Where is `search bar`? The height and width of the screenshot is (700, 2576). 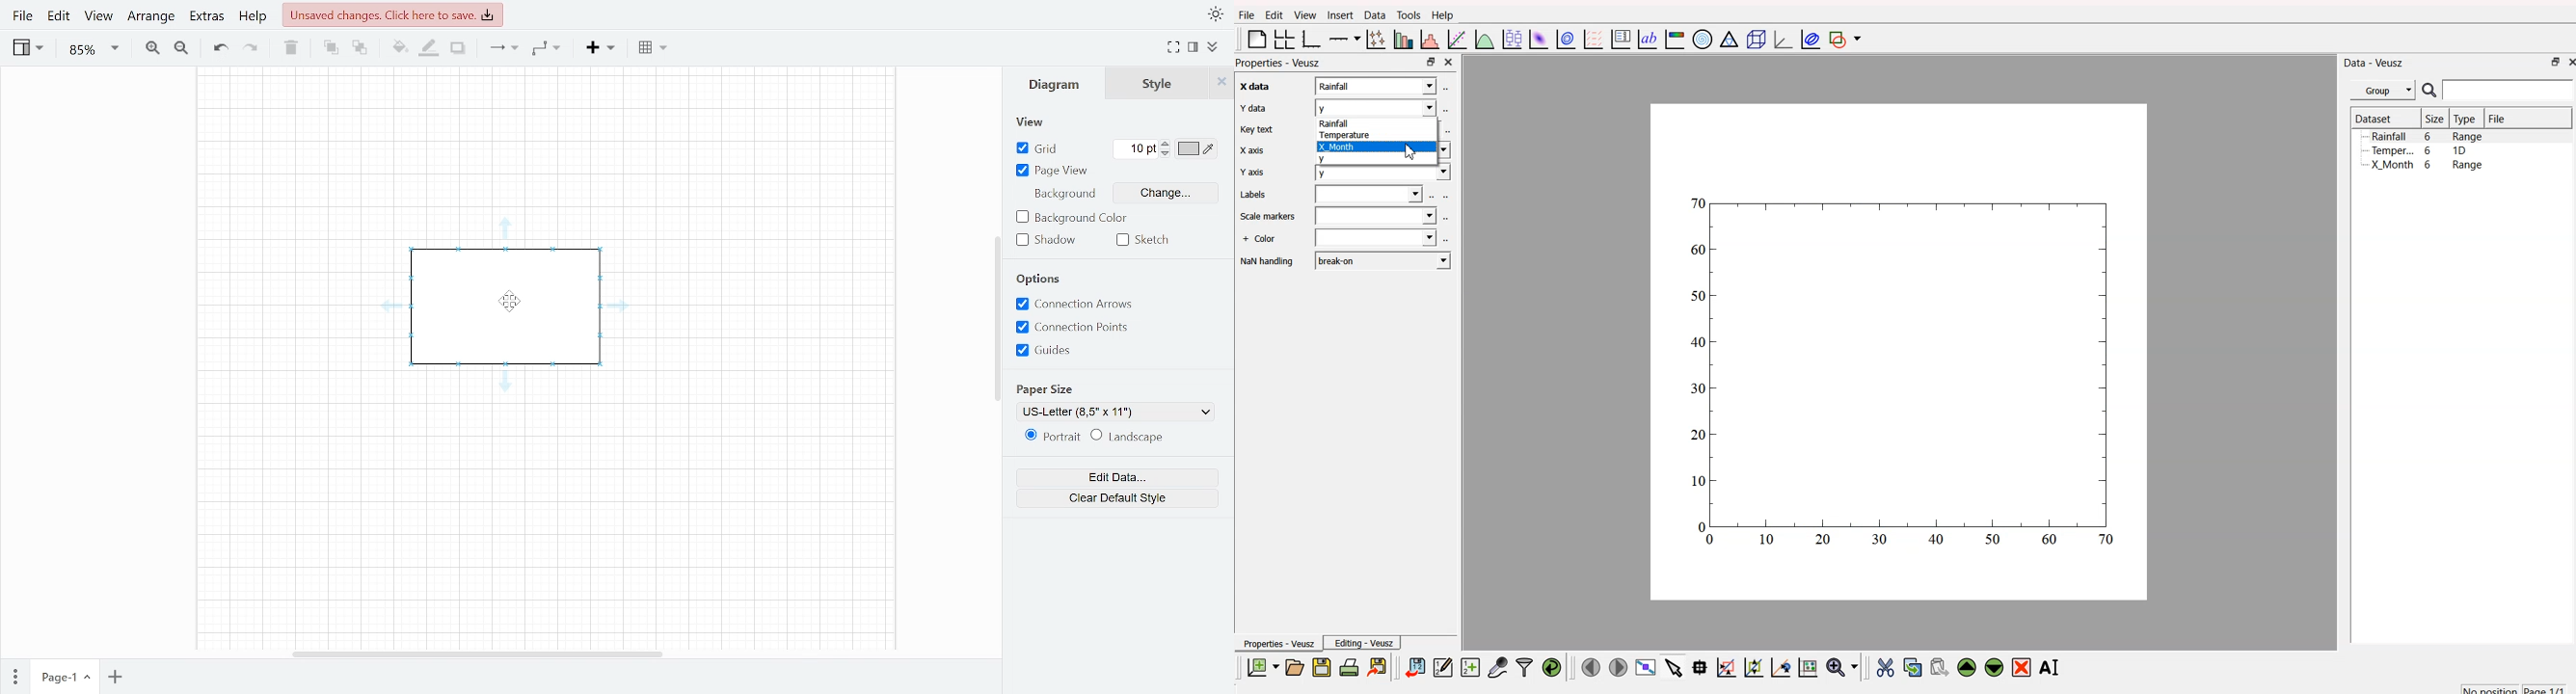 search bar is located at coordinates (2511, 92).